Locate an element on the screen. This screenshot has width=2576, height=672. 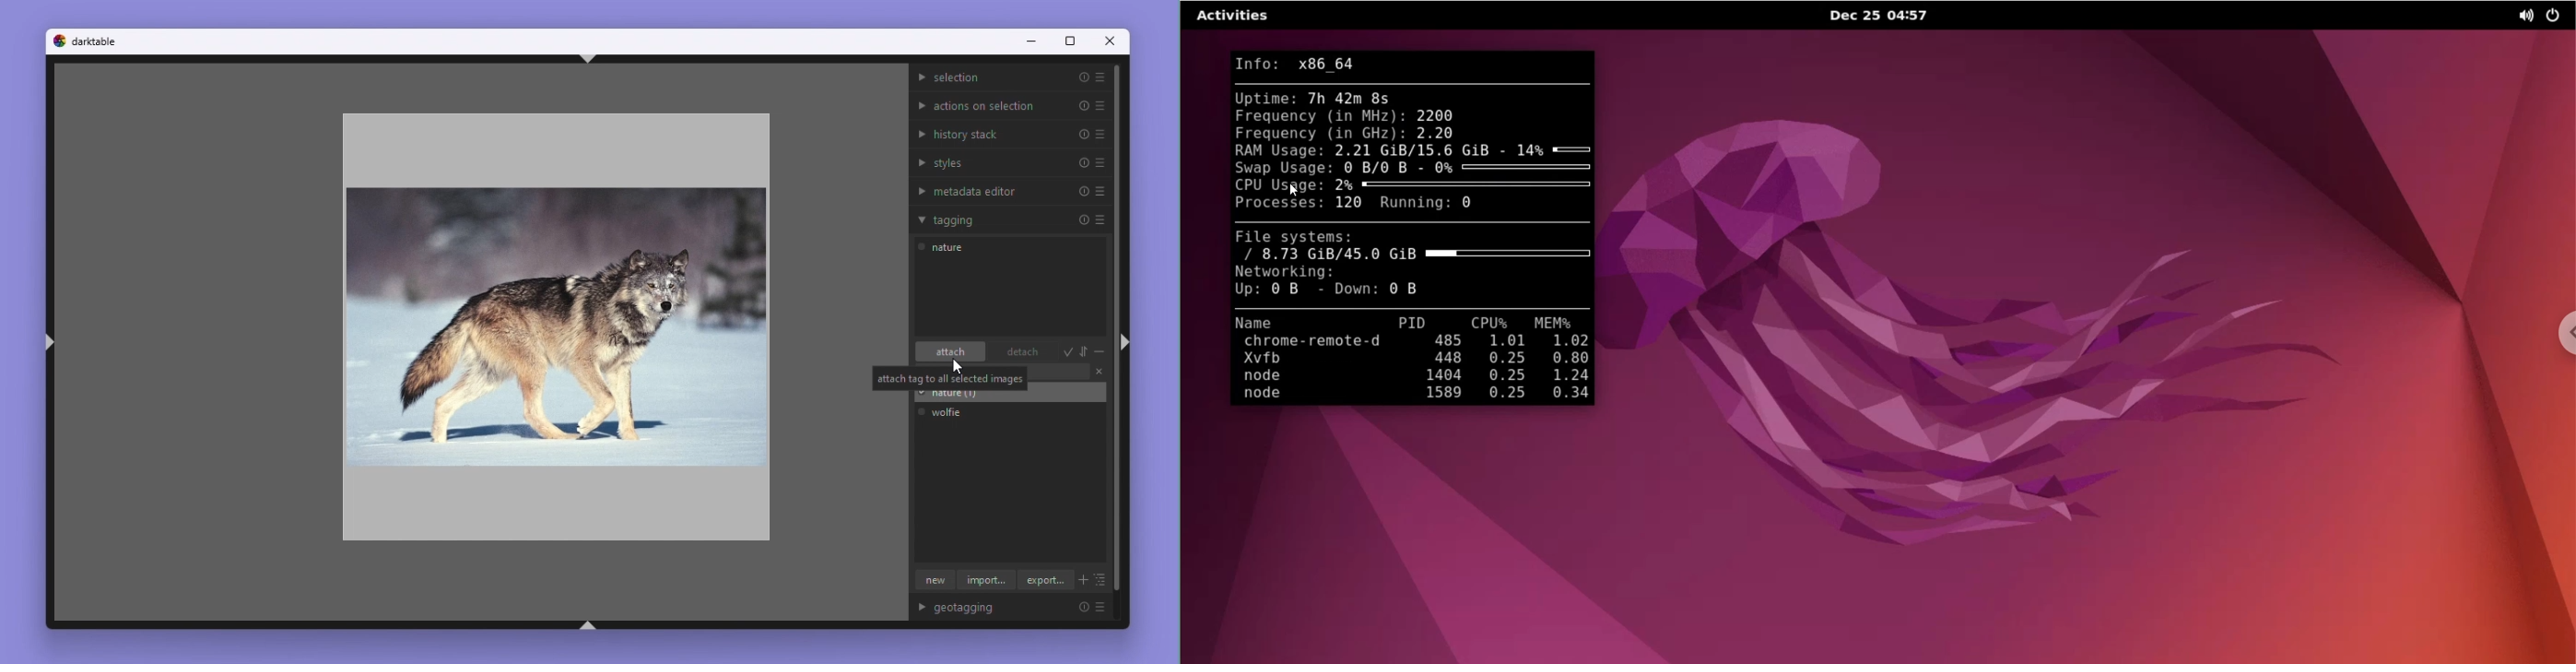
sorting is located at coordinates (1085, 351).